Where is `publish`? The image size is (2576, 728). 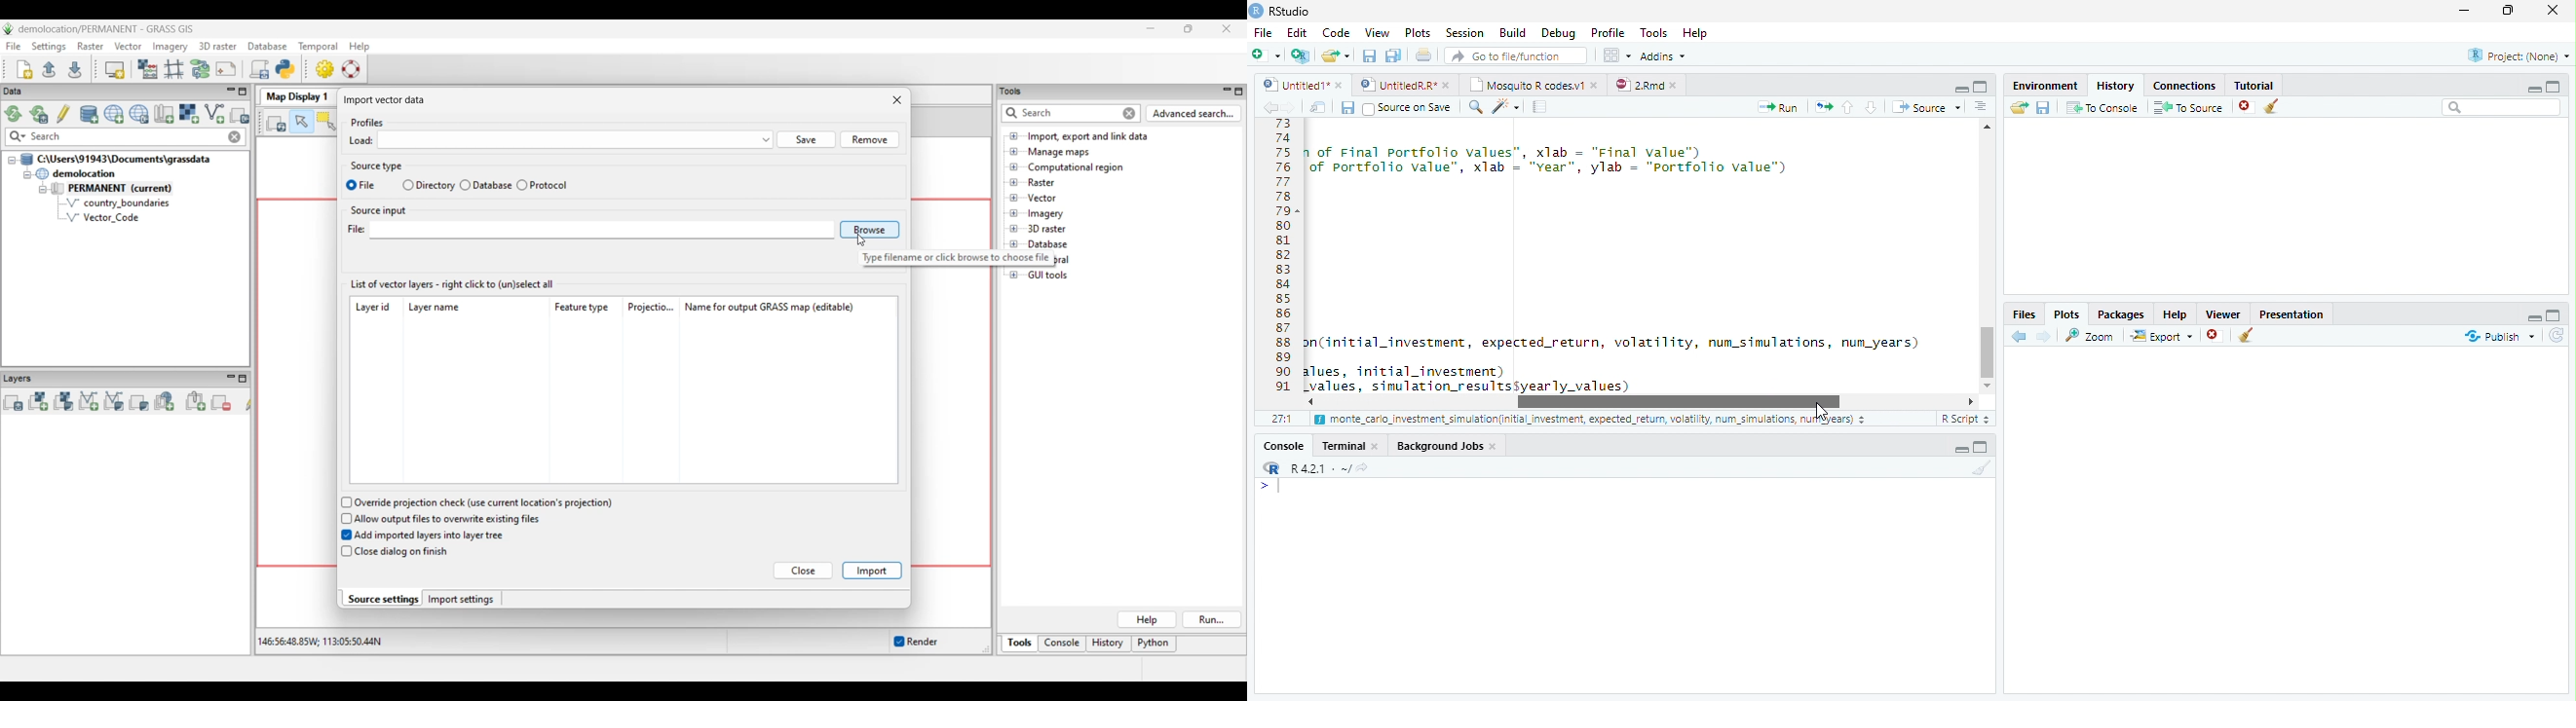 publish is located at coordinates (2499, 336).